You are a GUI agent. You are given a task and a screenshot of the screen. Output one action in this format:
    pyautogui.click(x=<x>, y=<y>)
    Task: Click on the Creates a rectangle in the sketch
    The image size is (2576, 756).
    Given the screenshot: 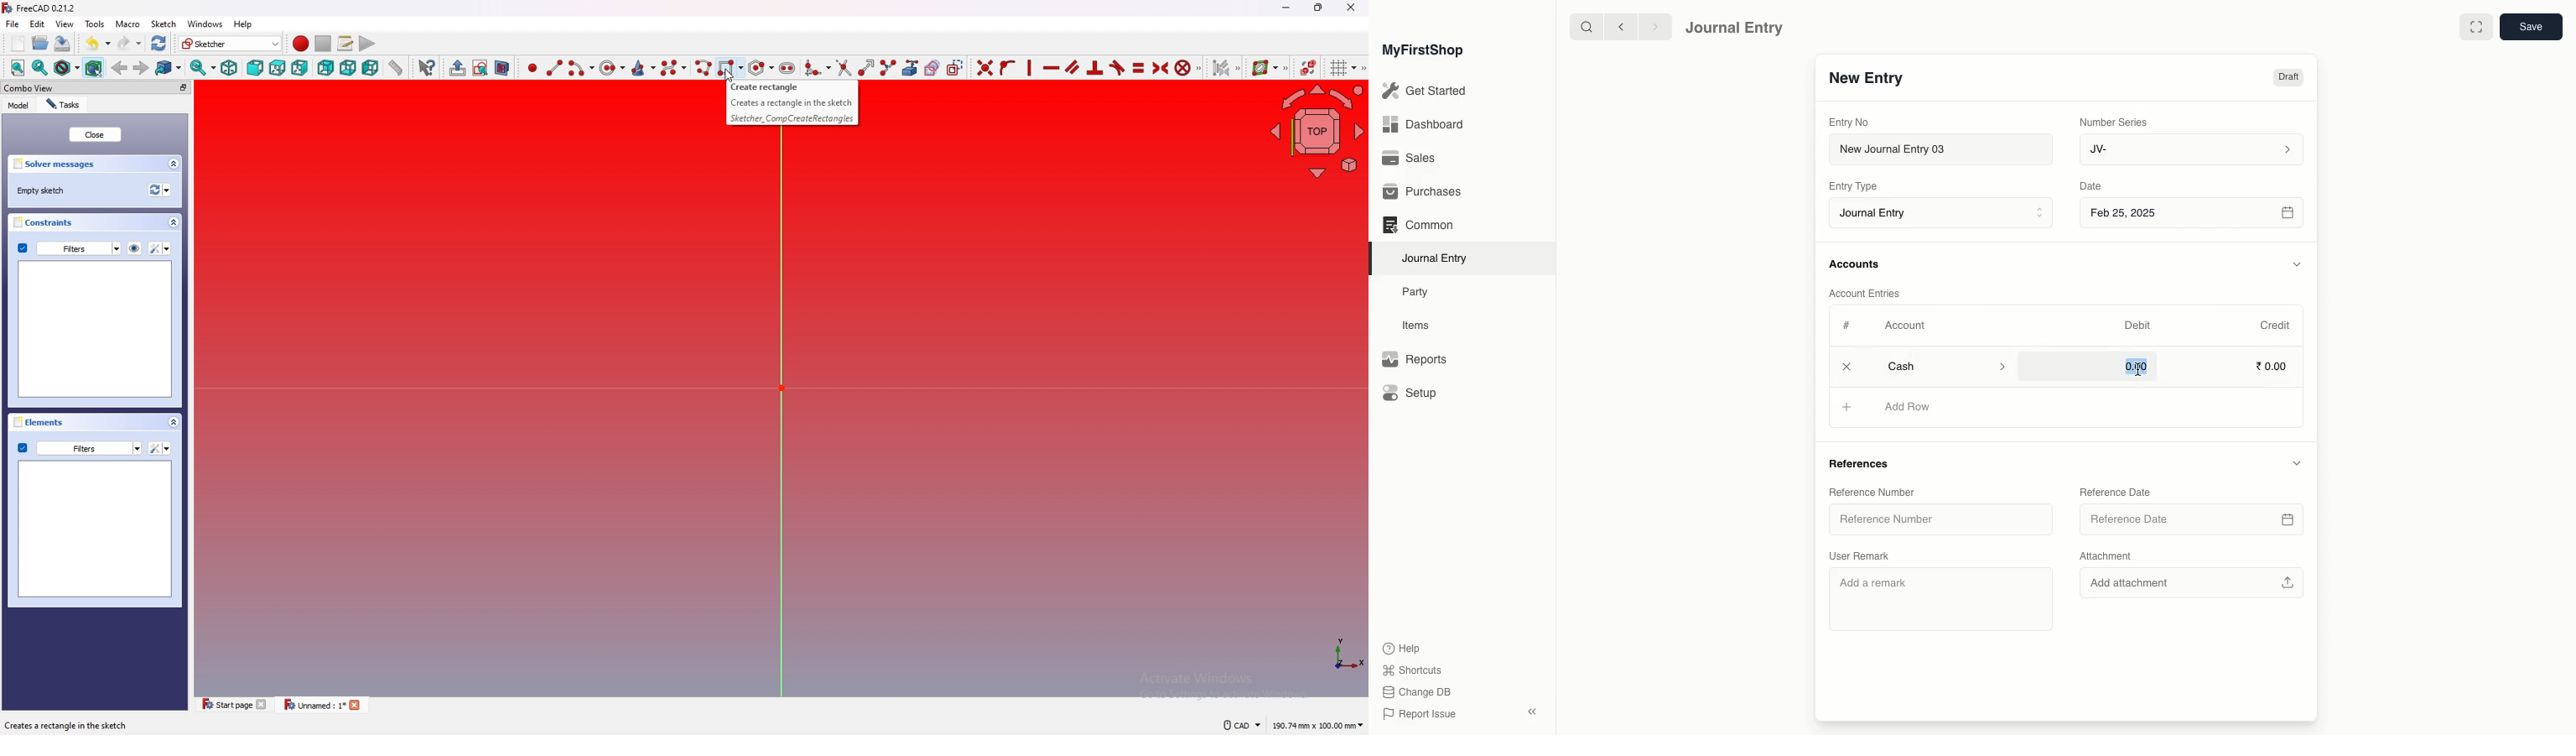 What is the action you would take?
    pyautogui.click(x=791, y=102)
    